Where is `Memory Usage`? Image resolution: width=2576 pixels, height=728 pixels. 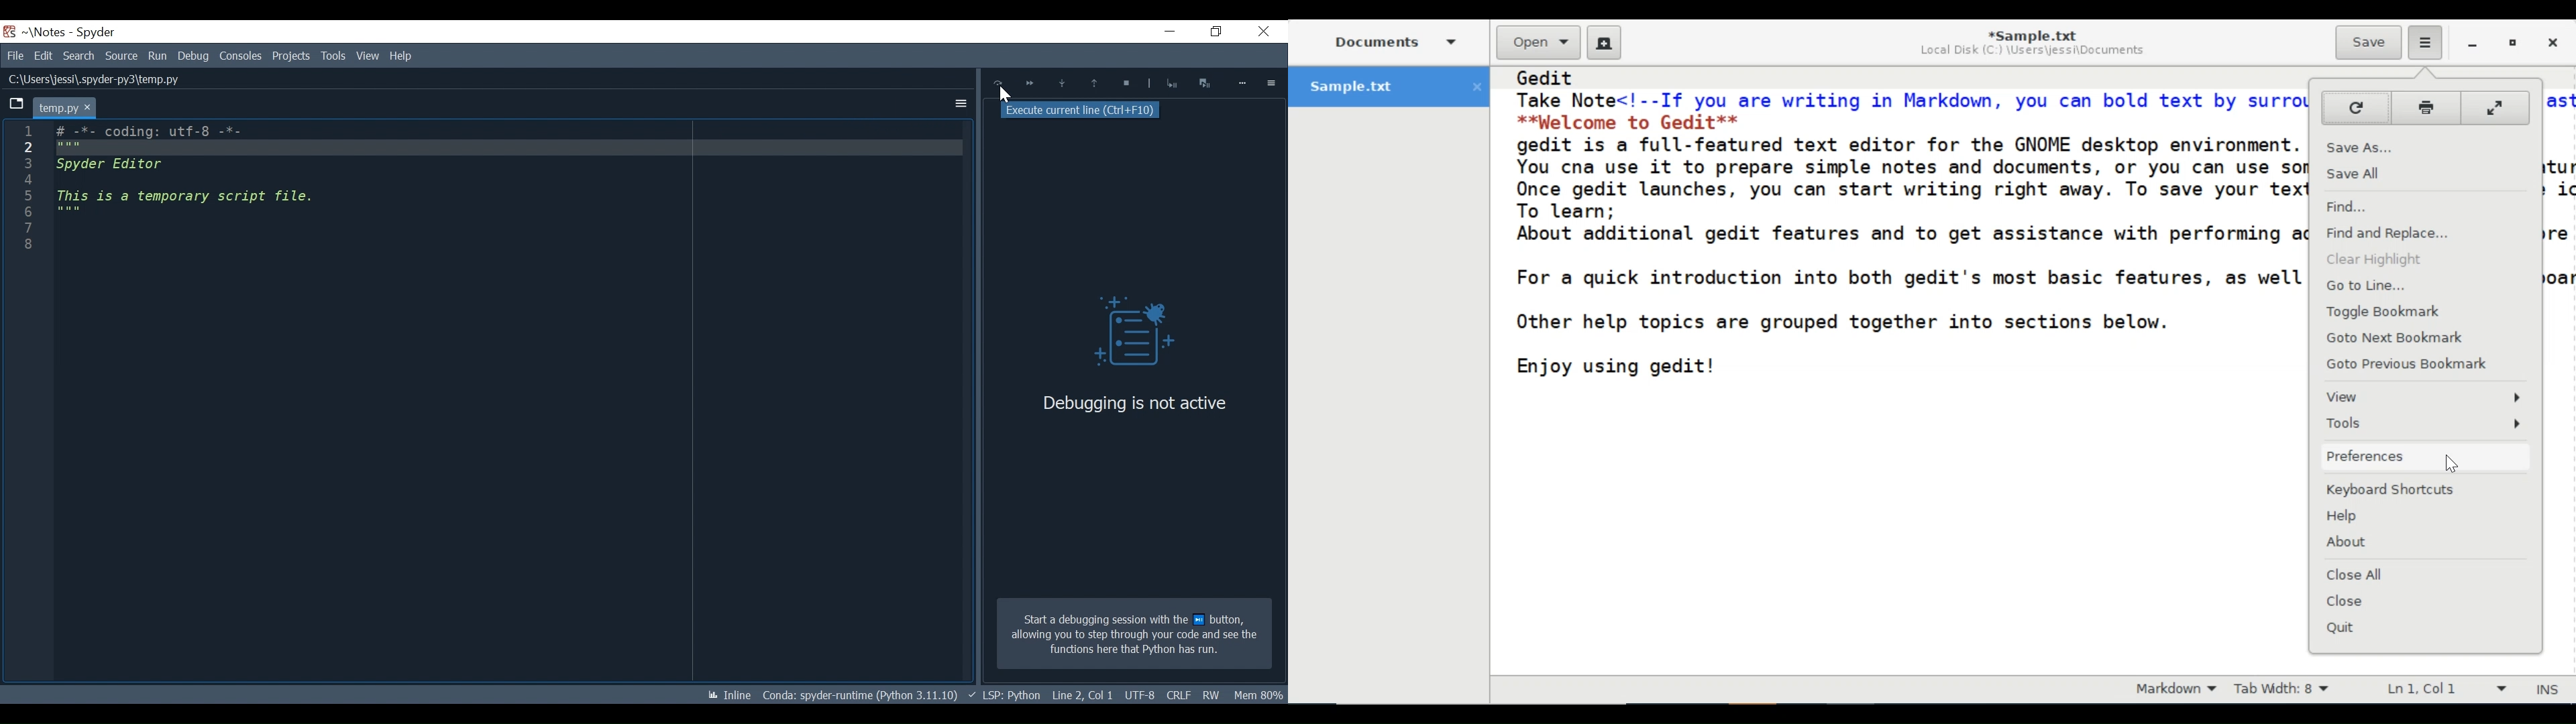 Memory Usage is located at coordinates (1260, 693).